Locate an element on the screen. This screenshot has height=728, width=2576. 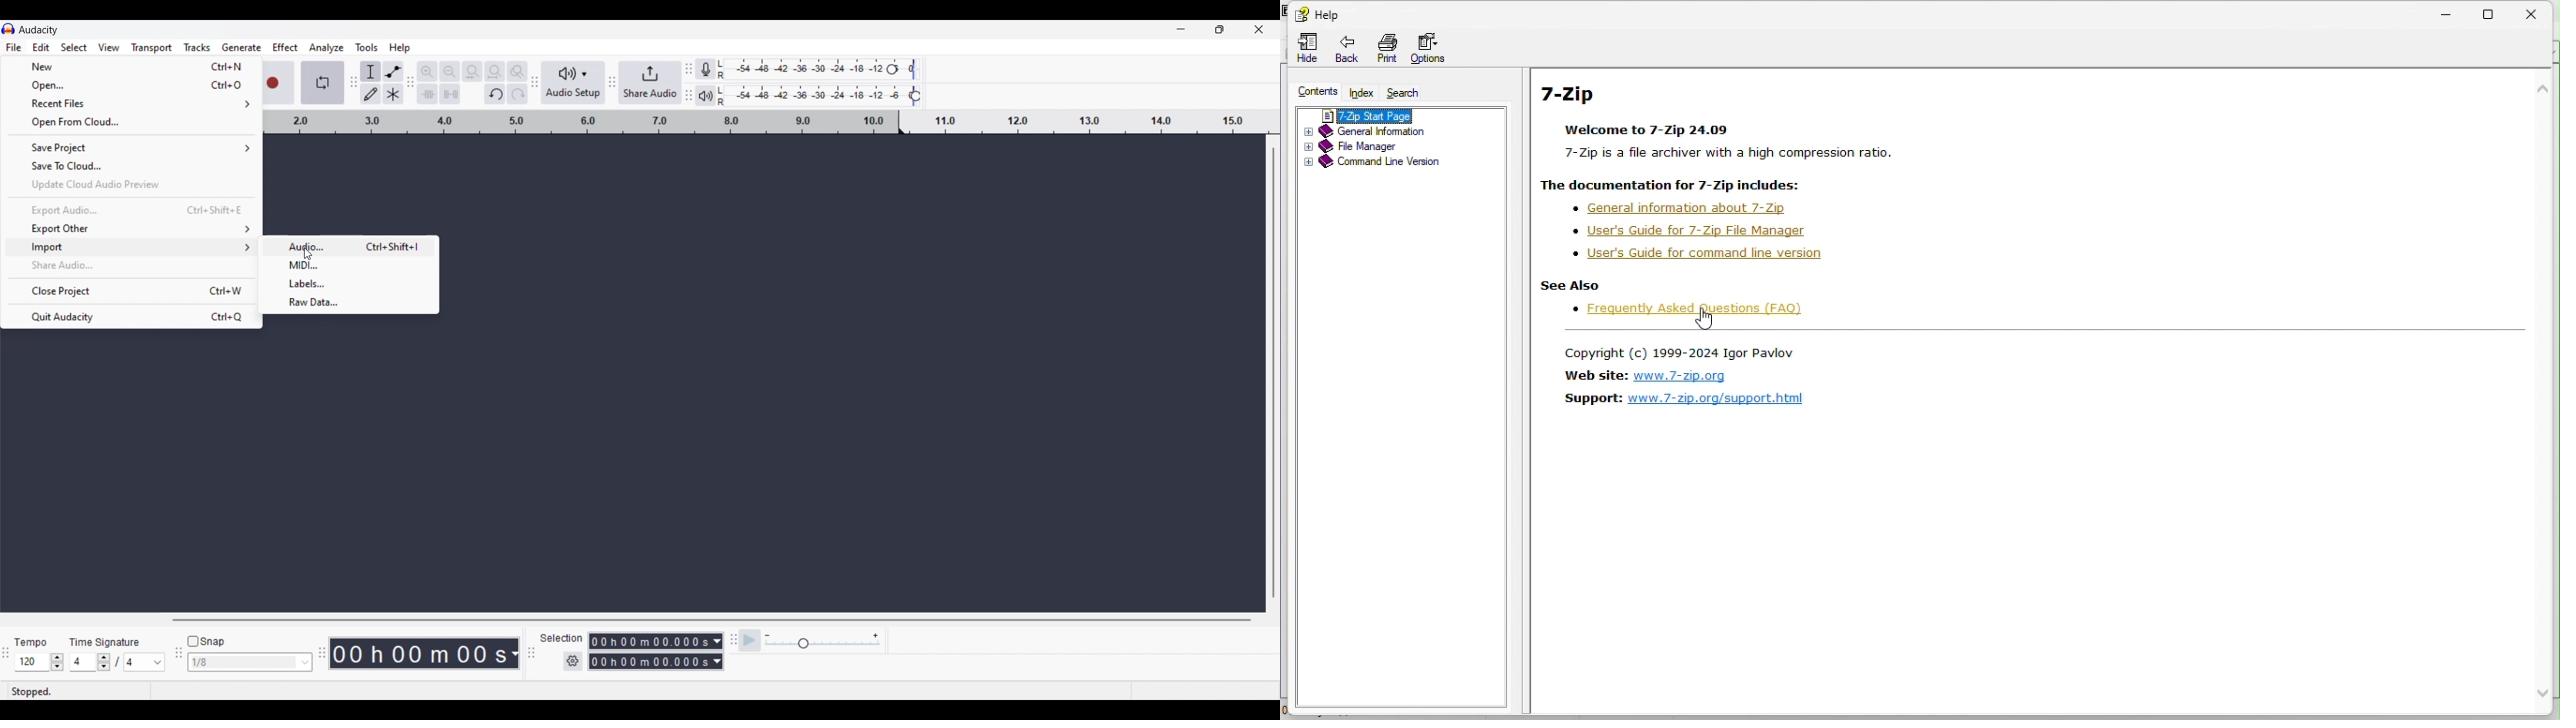
Command line version is located at coordinates (1398, 165).